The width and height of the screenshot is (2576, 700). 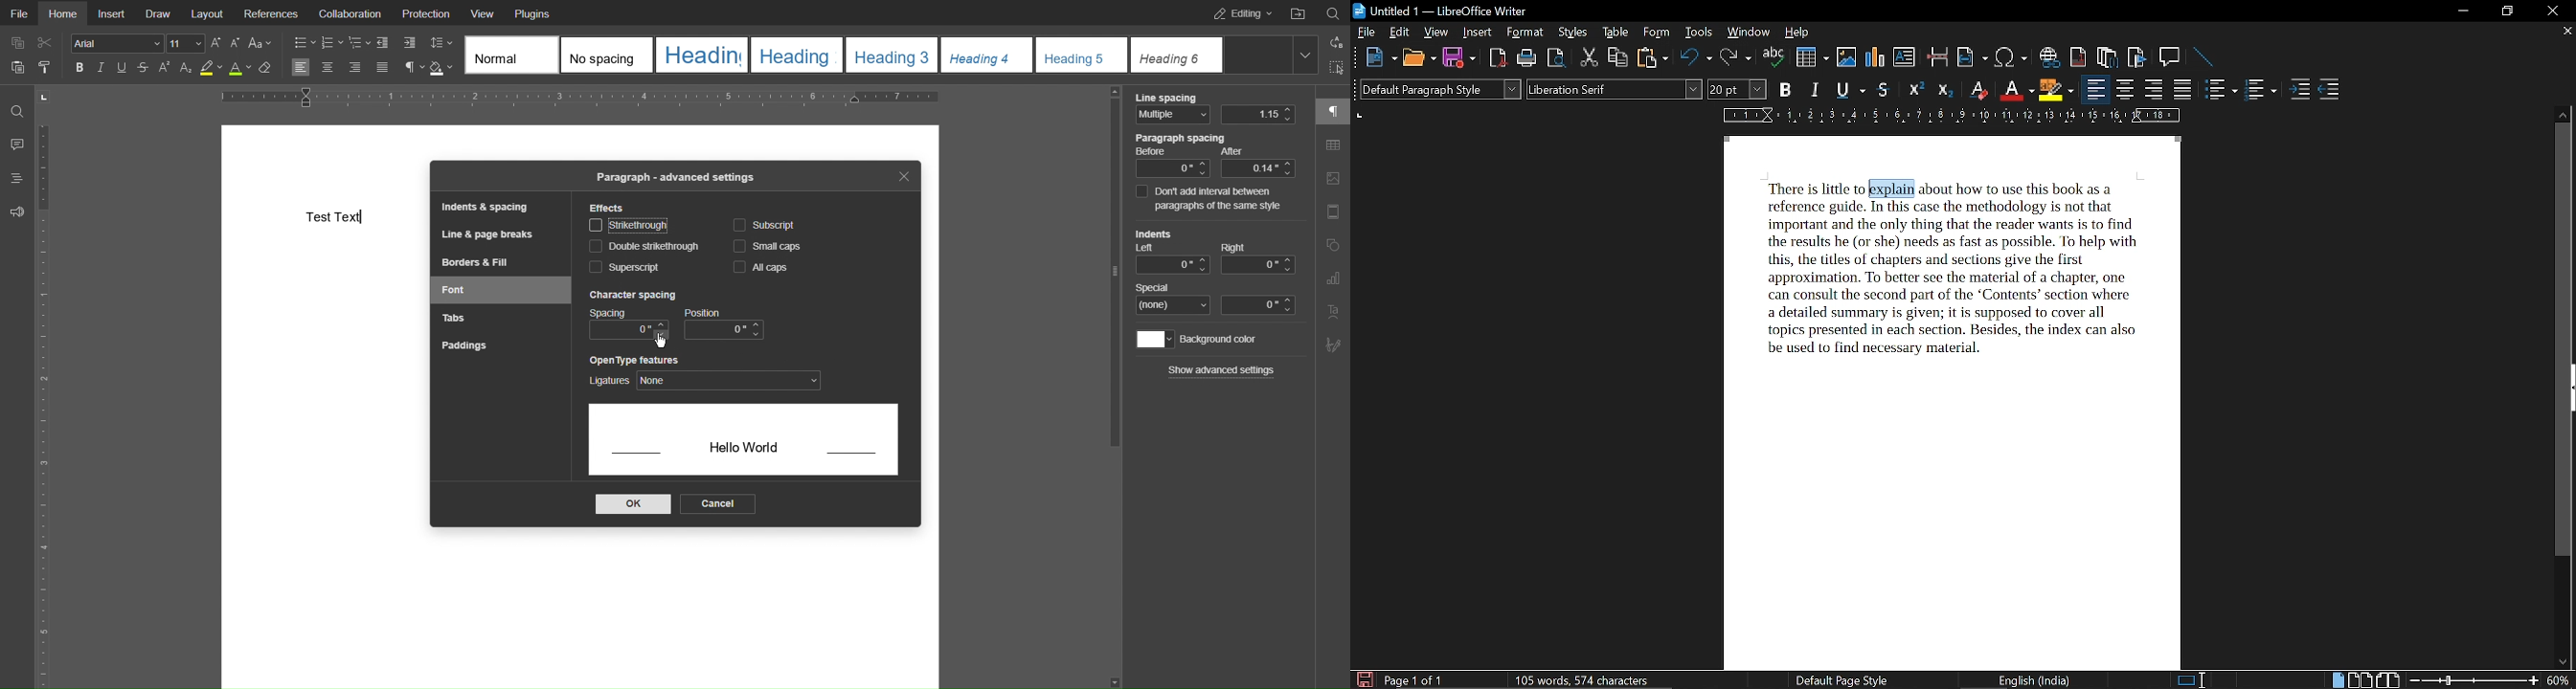 What do you see at coordinates (217, 43) in the screenshot?
I see `Increase Size` at bounding box center [217, 43].